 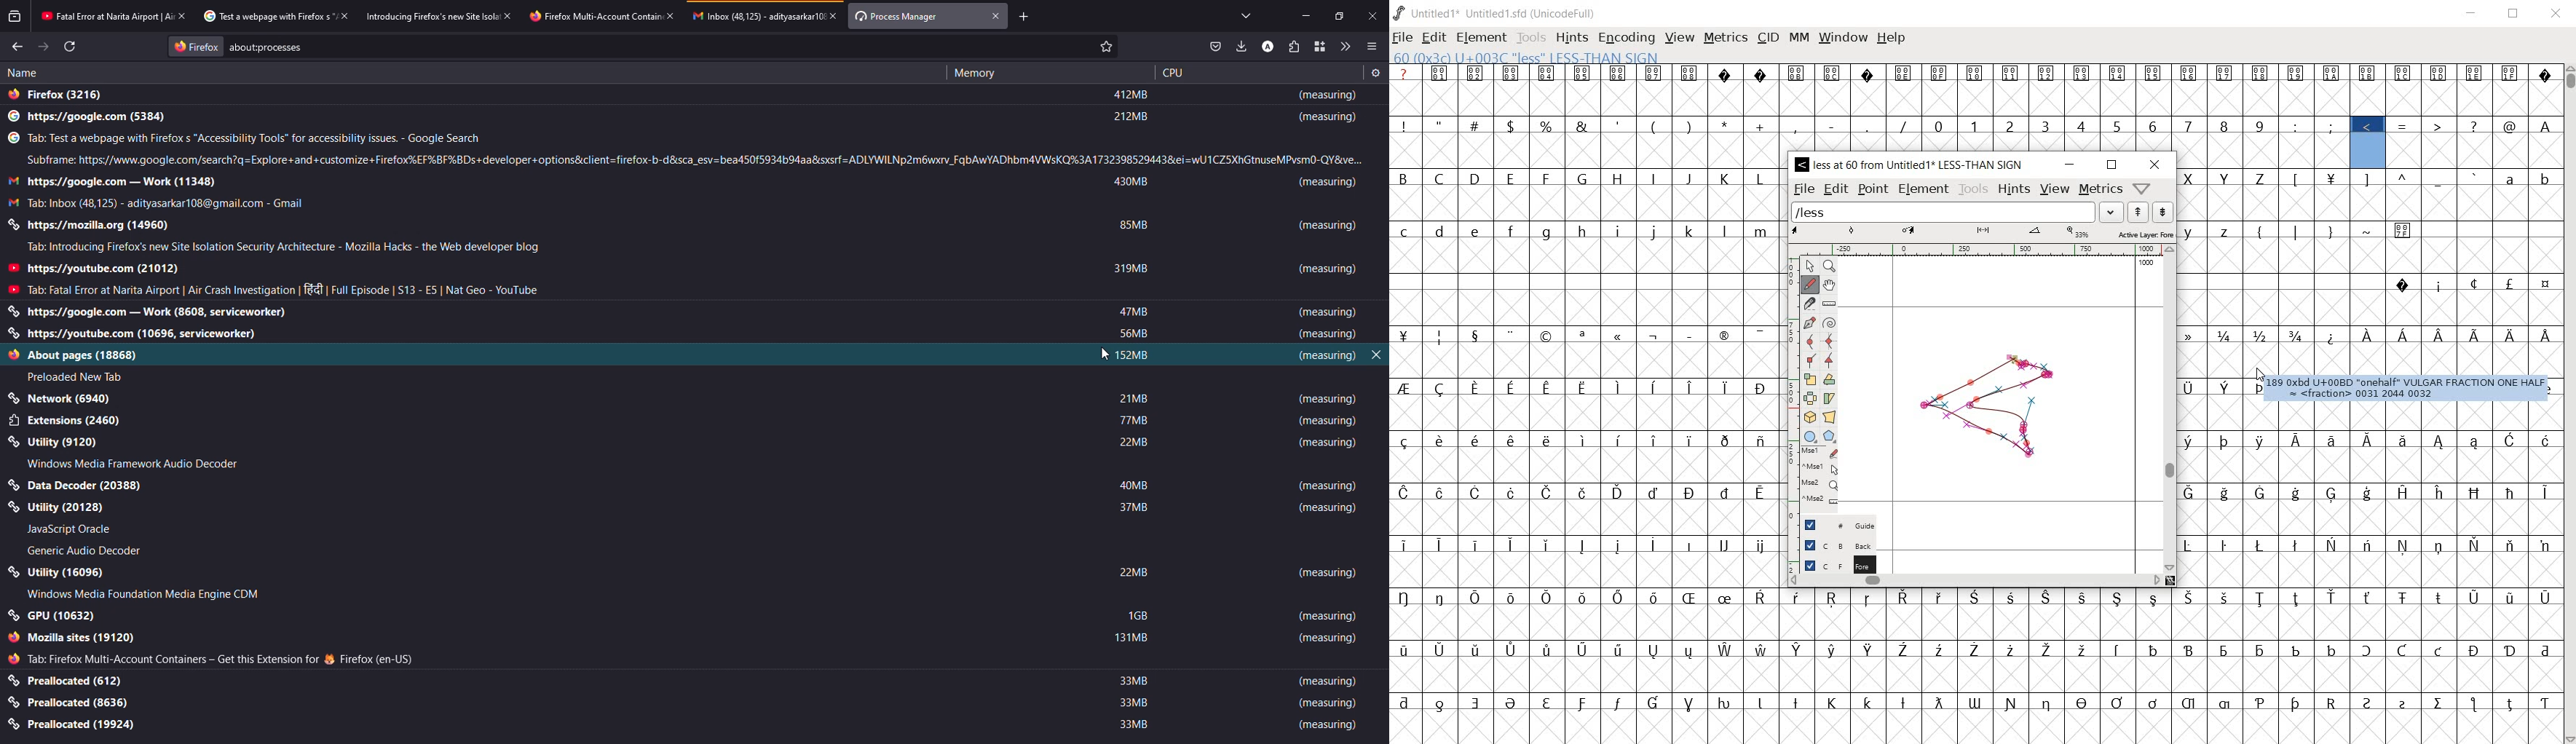 What do you see at coordinates (1911, 165) in the screenshot?
I see `< less at 60 from Untitled1 LESS-THAN SIGN` at bounding box center [1911, 165].